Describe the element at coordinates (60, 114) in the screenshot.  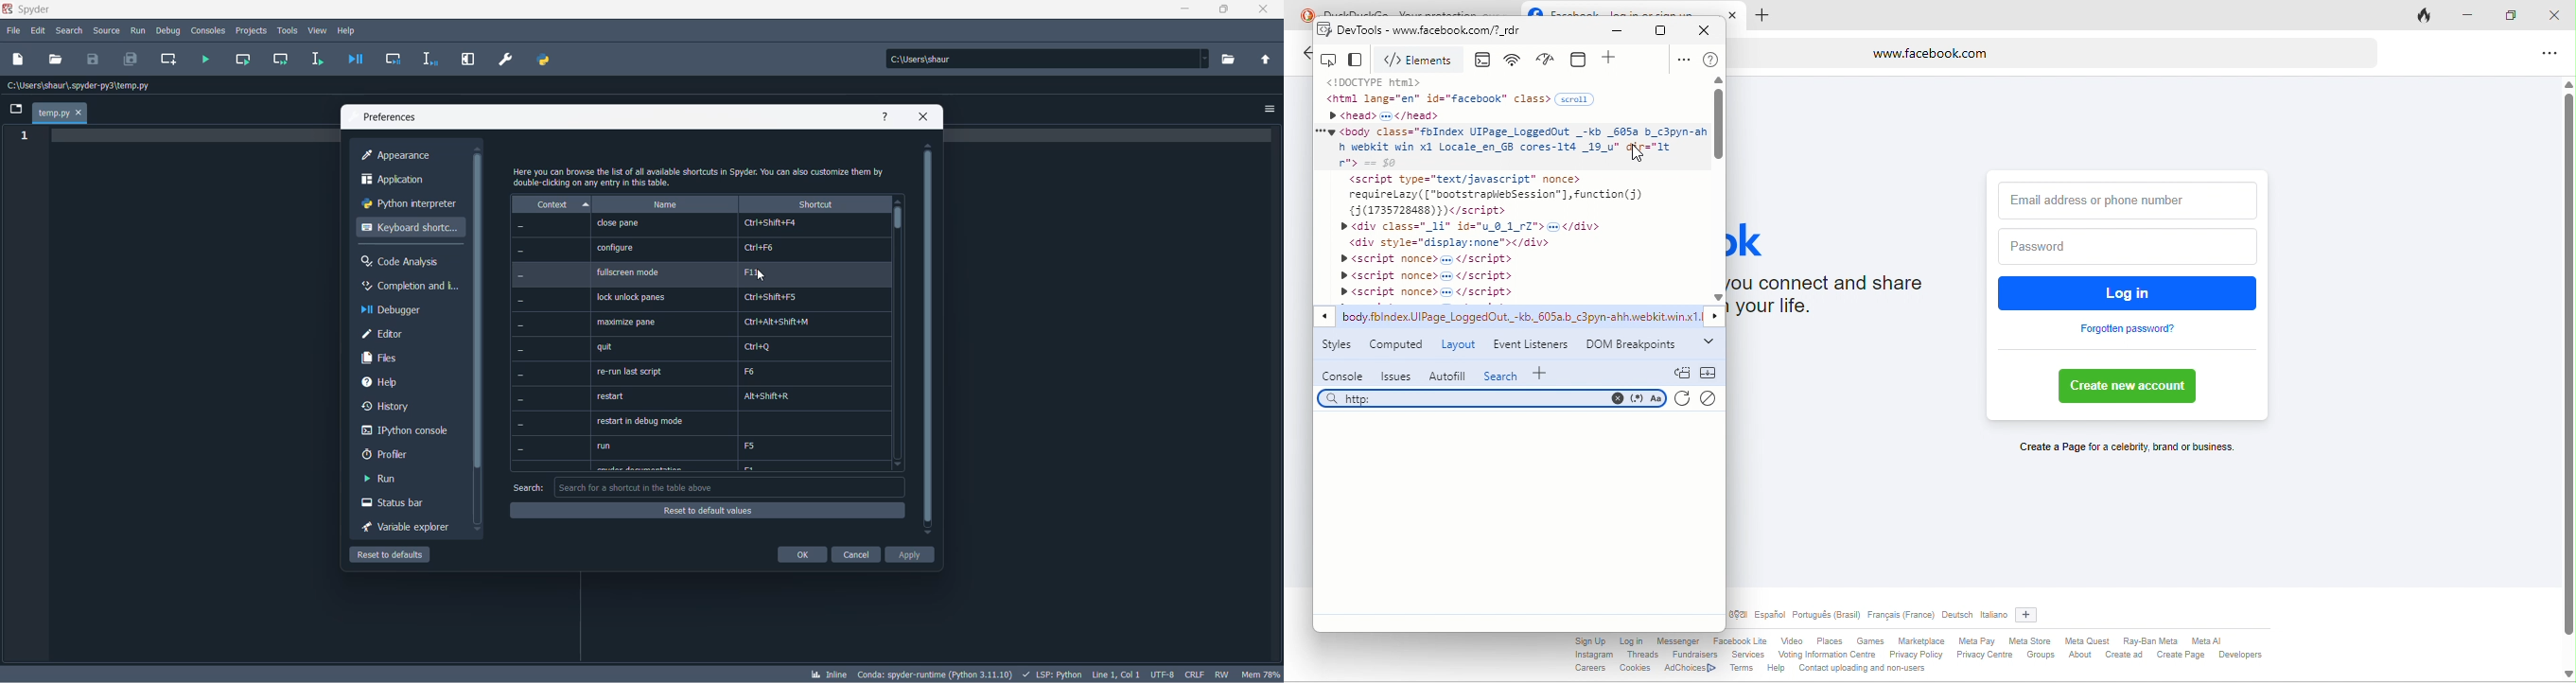
I see `current file tab` at that location.